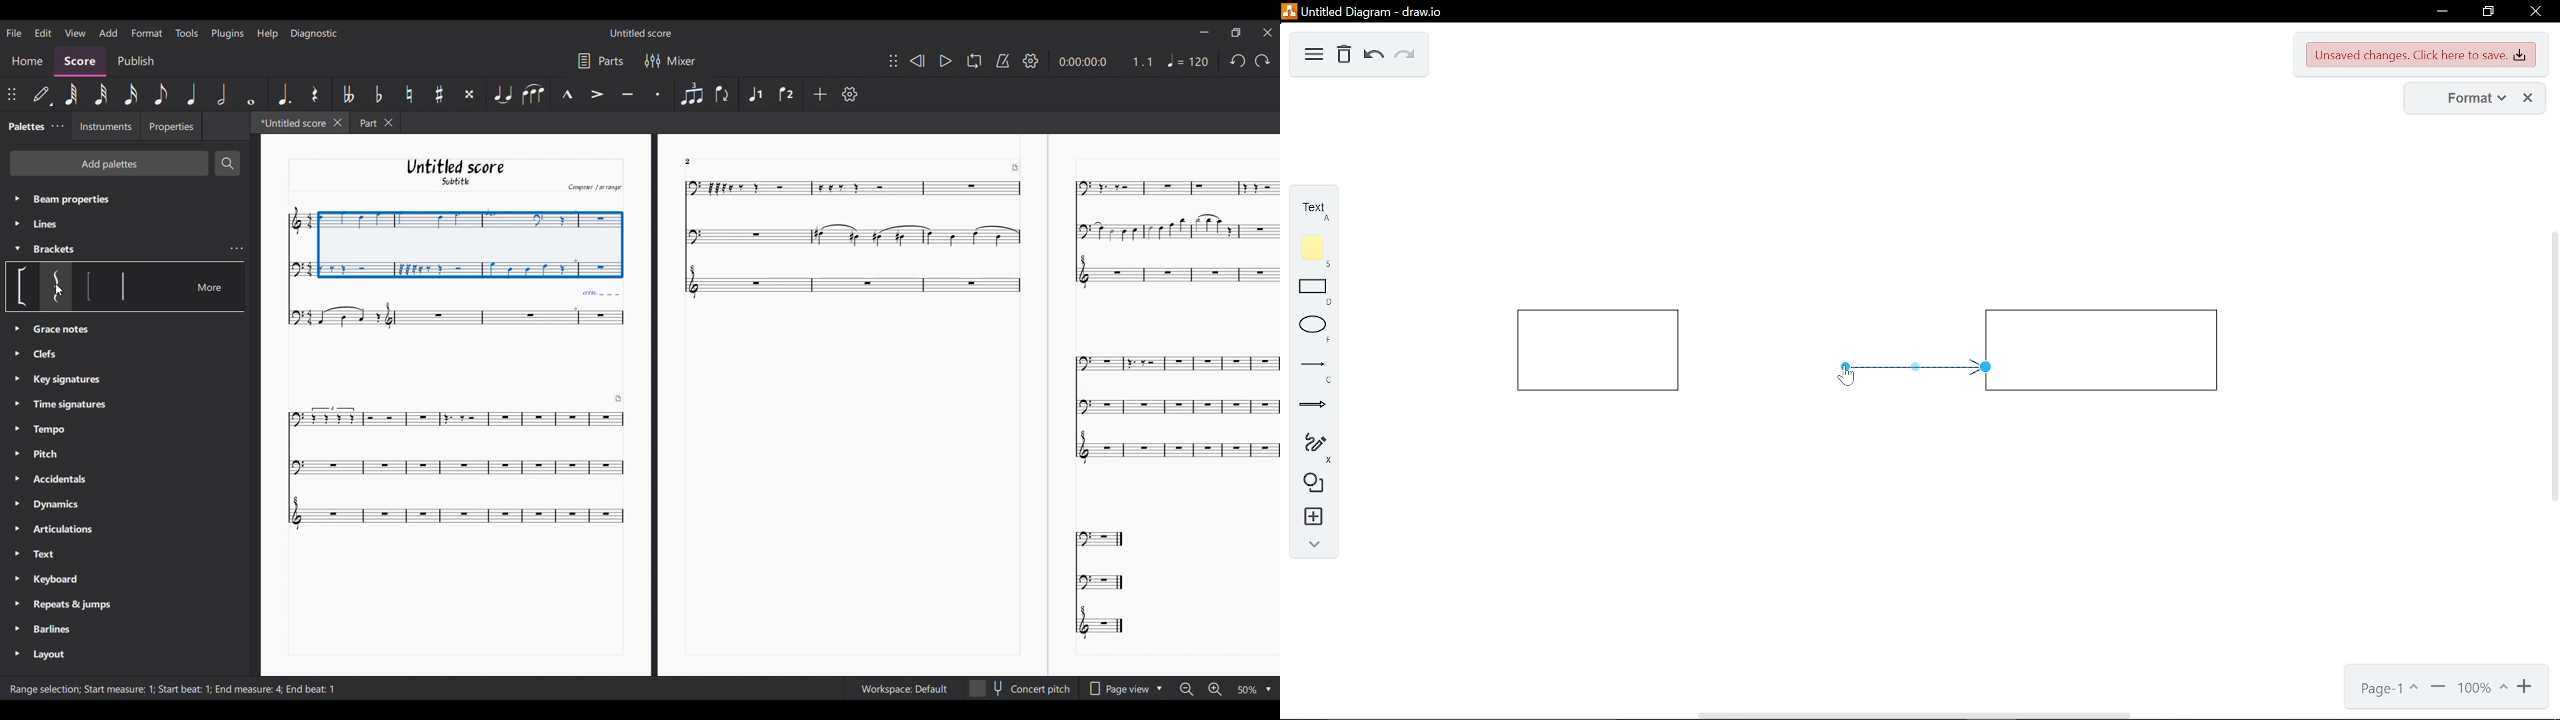 Image resolution: width=2576 pixels, height=728 pixels. Describe the element at coordinates (54, 455) in the screenshot. I see `Pitch` at that location.